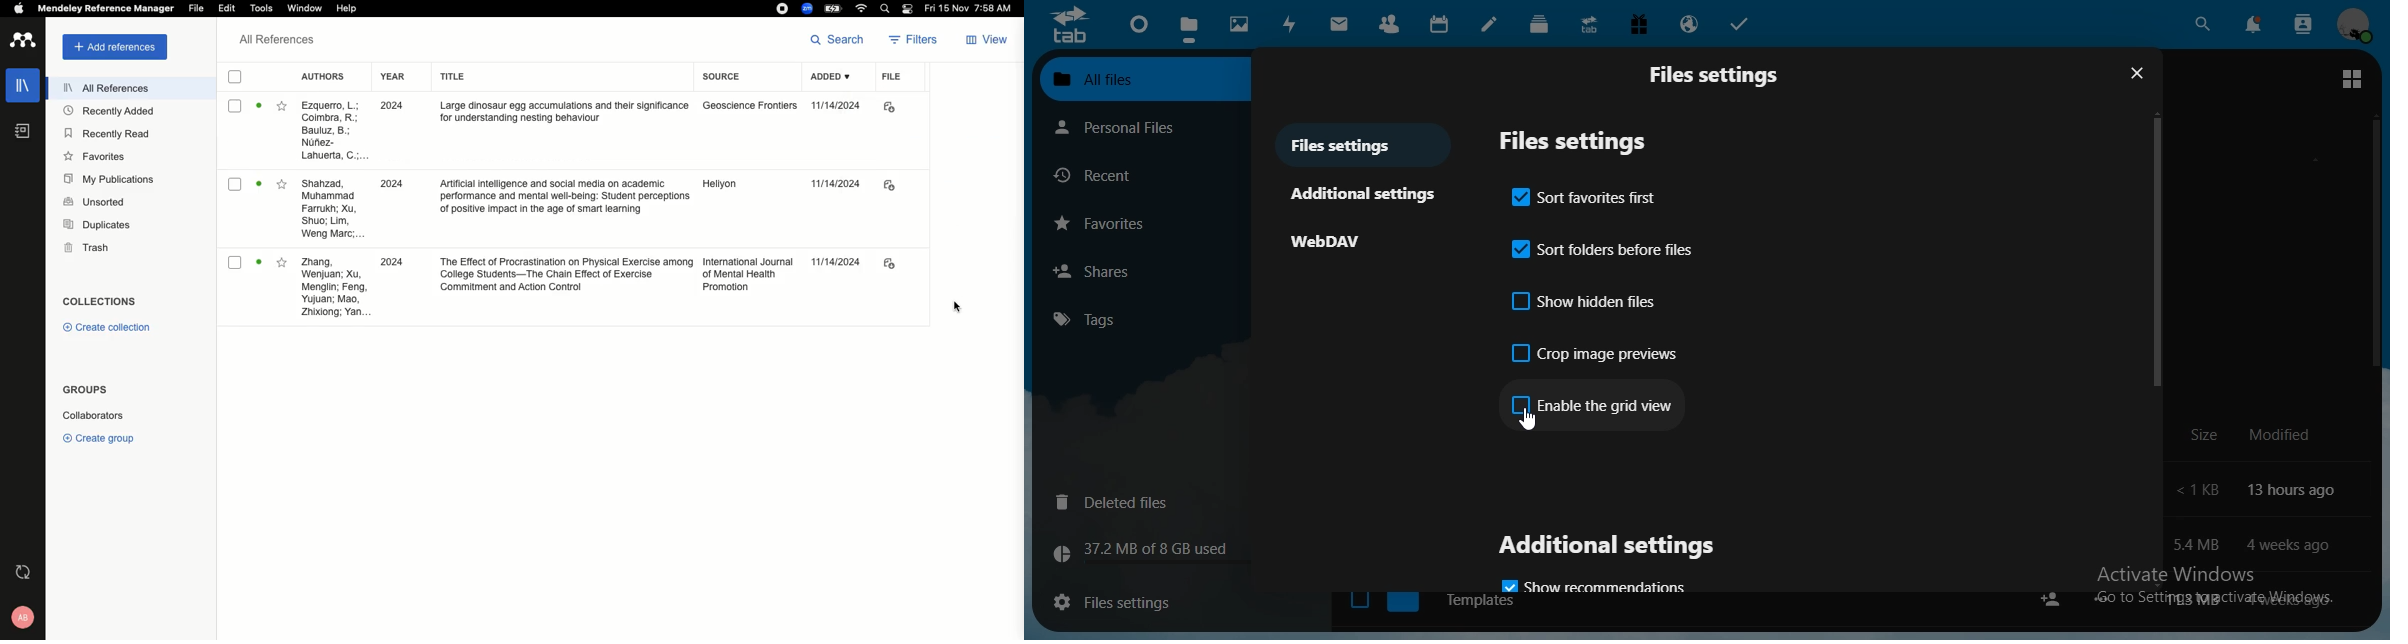 The image size is (2408, 644). What do you see at coordinates (723, 79) in the screenshot?
I see `Source` at bounding box center [723, 79].